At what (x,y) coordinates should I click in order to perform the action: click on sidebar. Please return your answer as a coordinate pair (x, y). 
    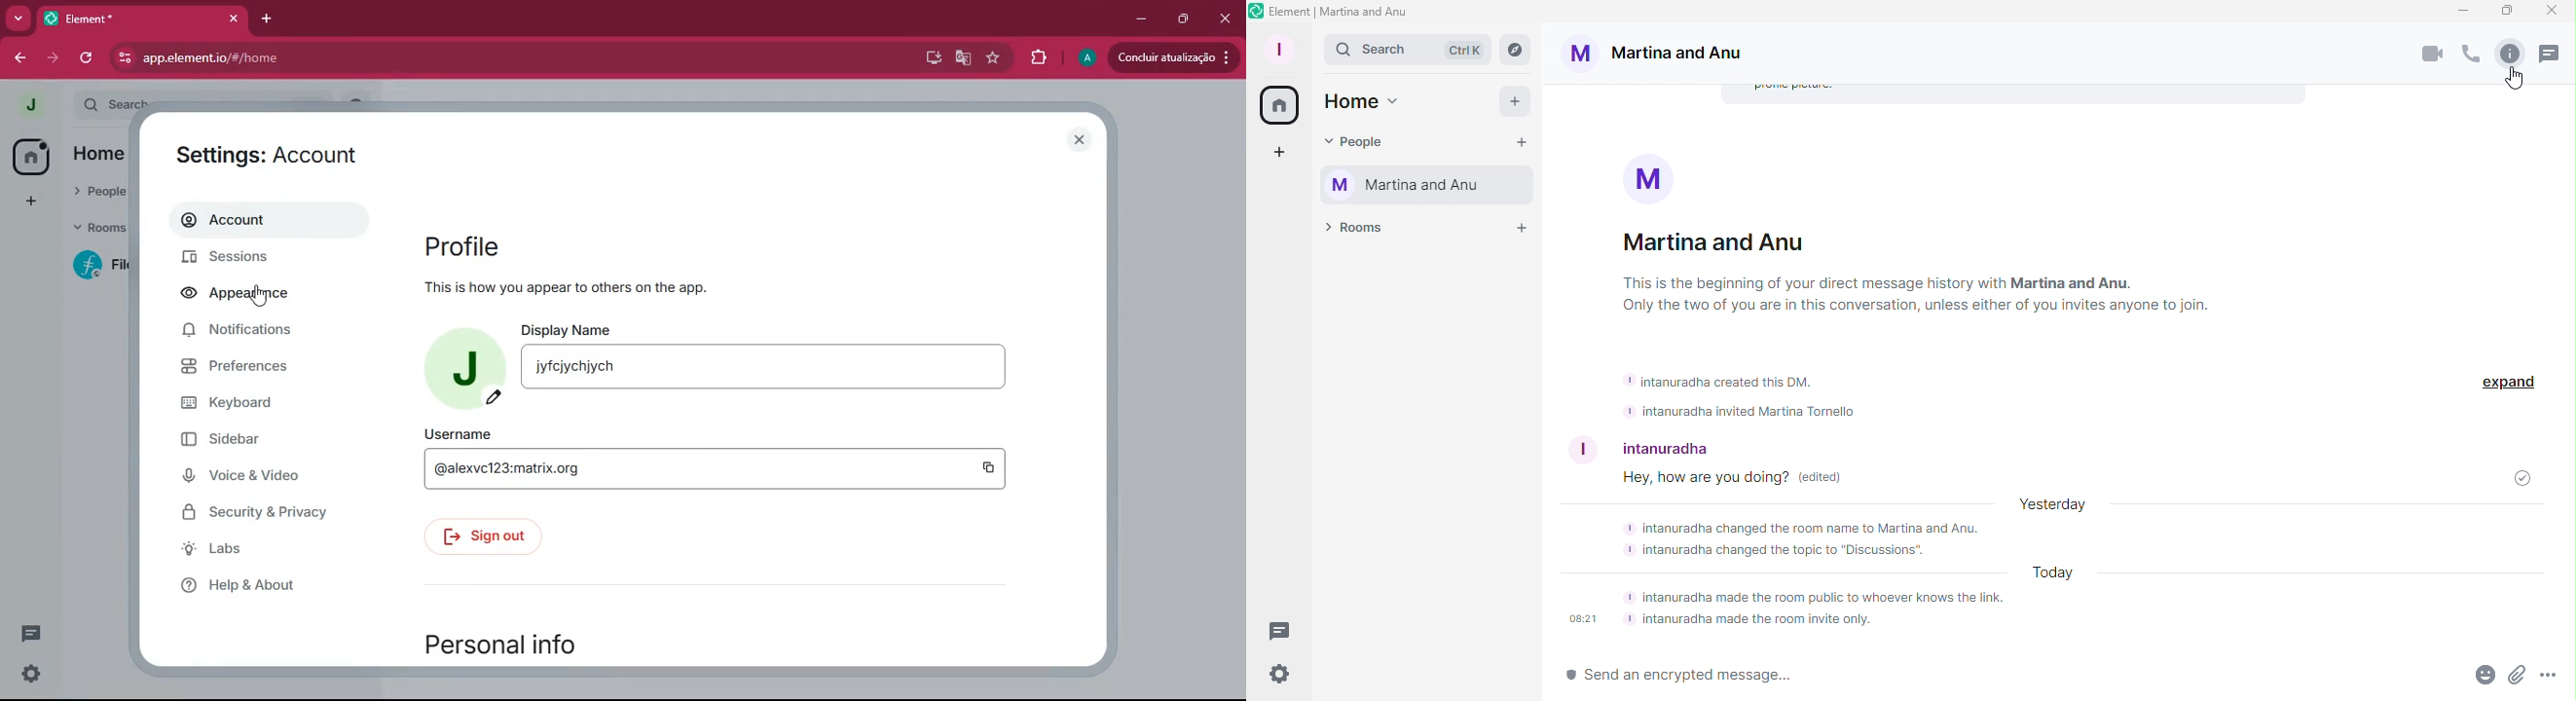
    Looking at the image, I should click on (253, 440).